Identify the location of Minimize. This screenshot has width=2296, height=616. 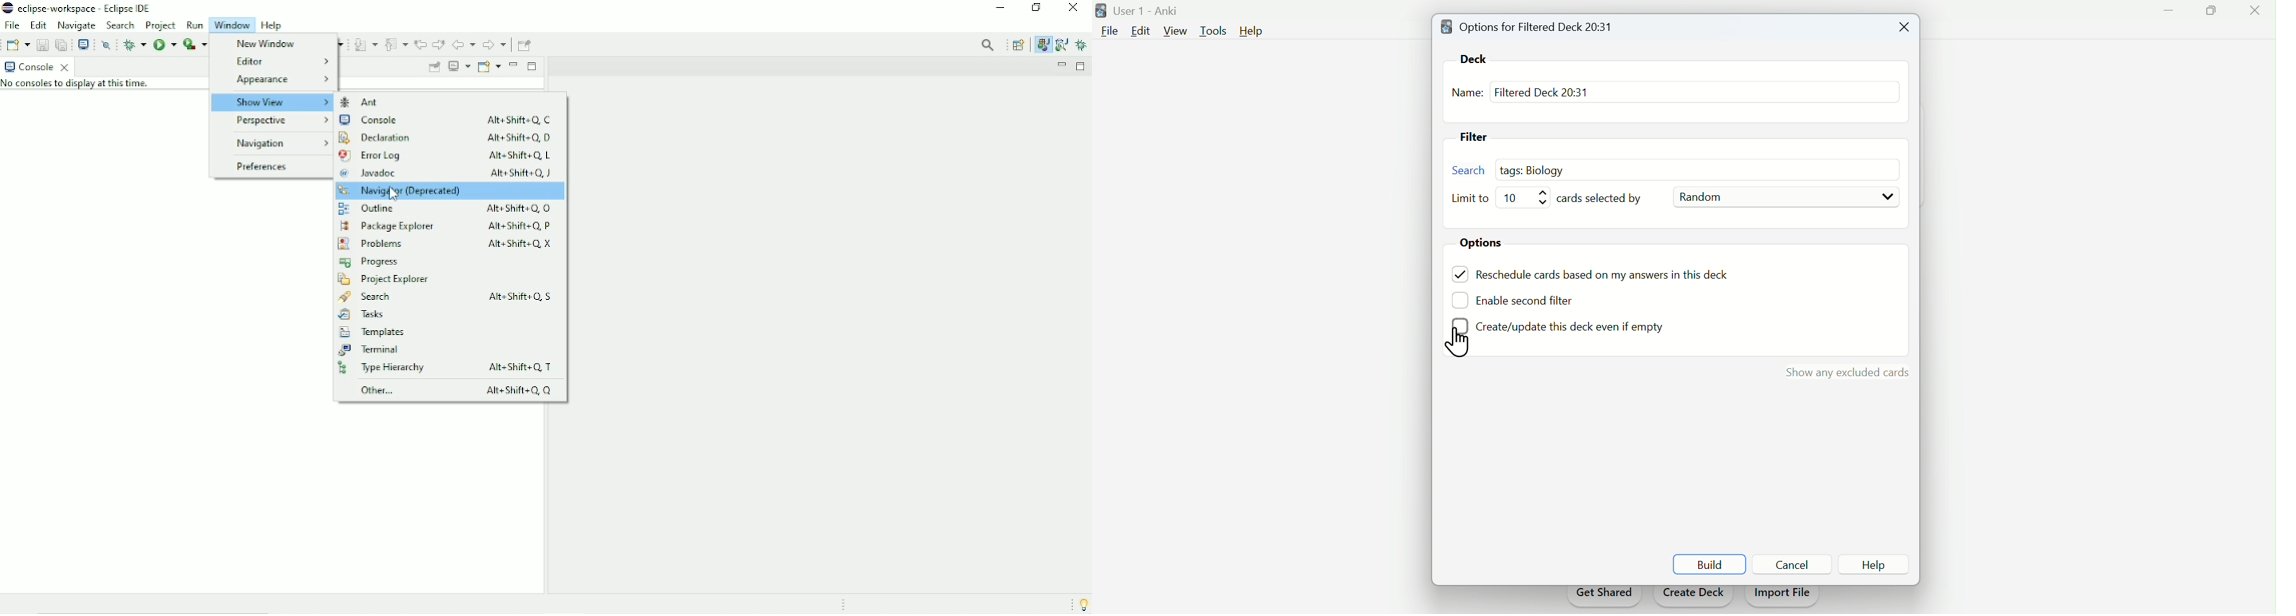
(1060, 66).